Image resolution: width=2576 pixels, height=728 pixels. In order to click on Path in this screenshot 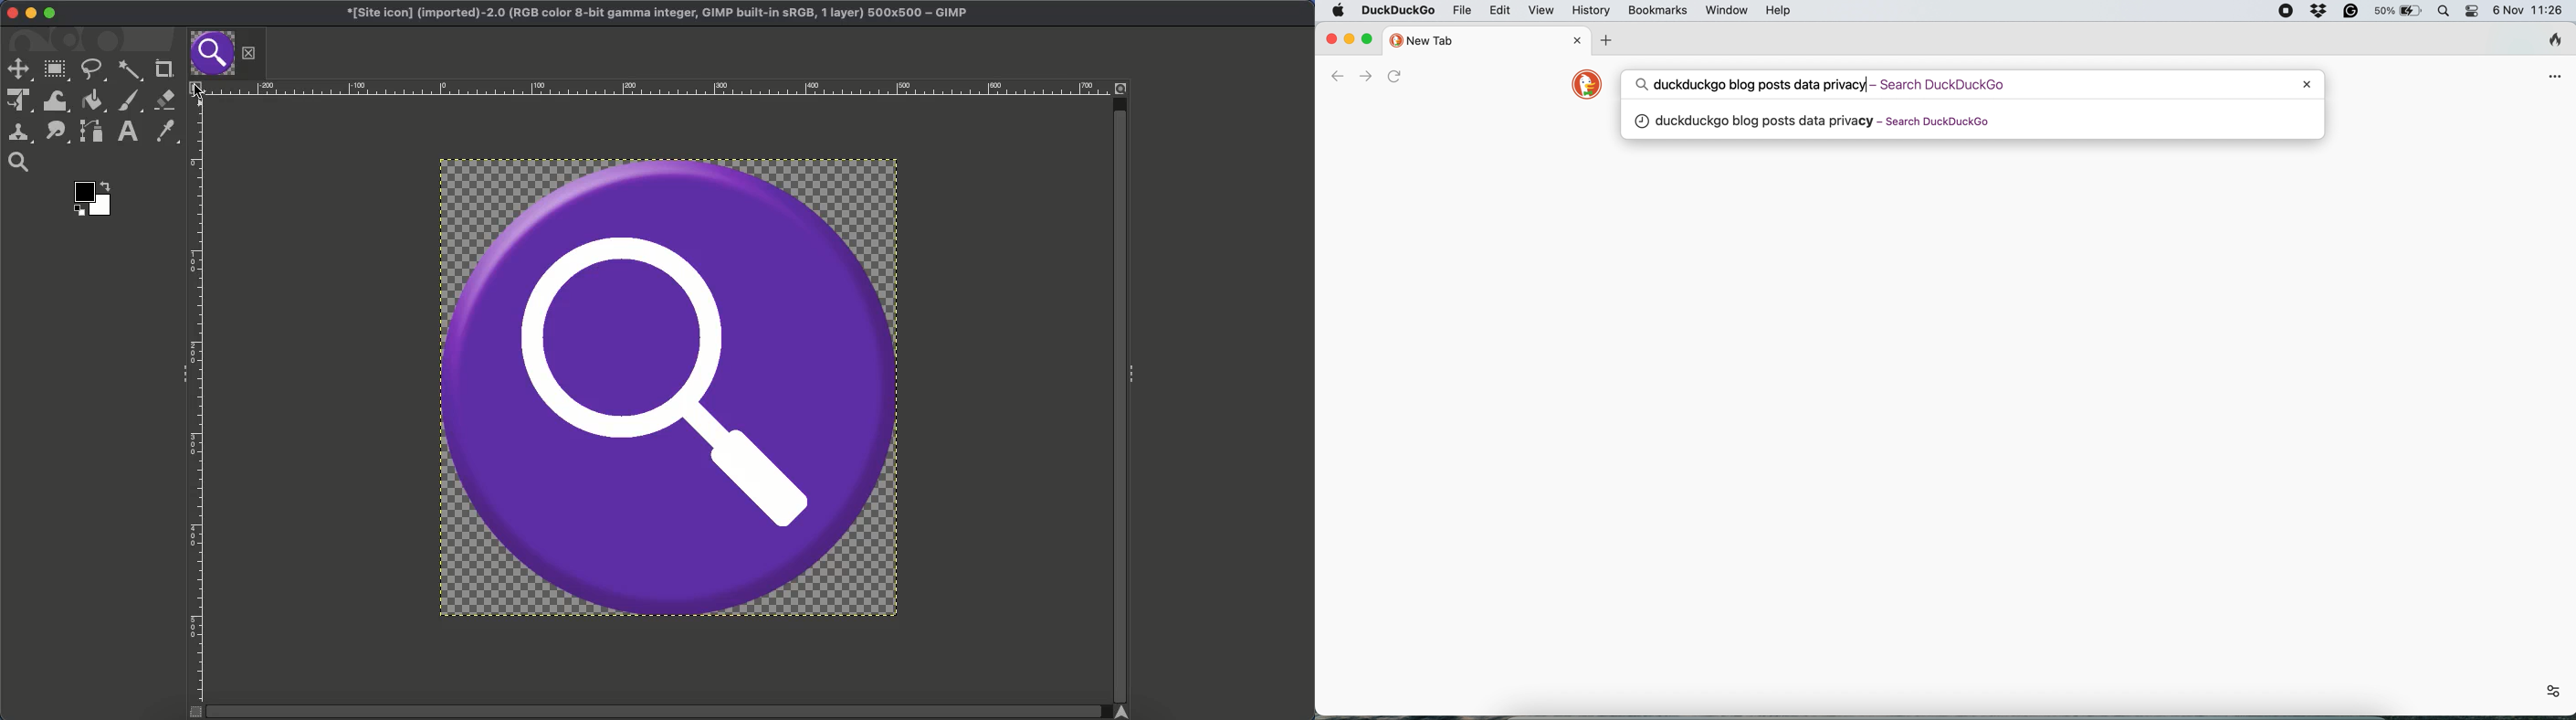, I will do `click(91, 131)`.